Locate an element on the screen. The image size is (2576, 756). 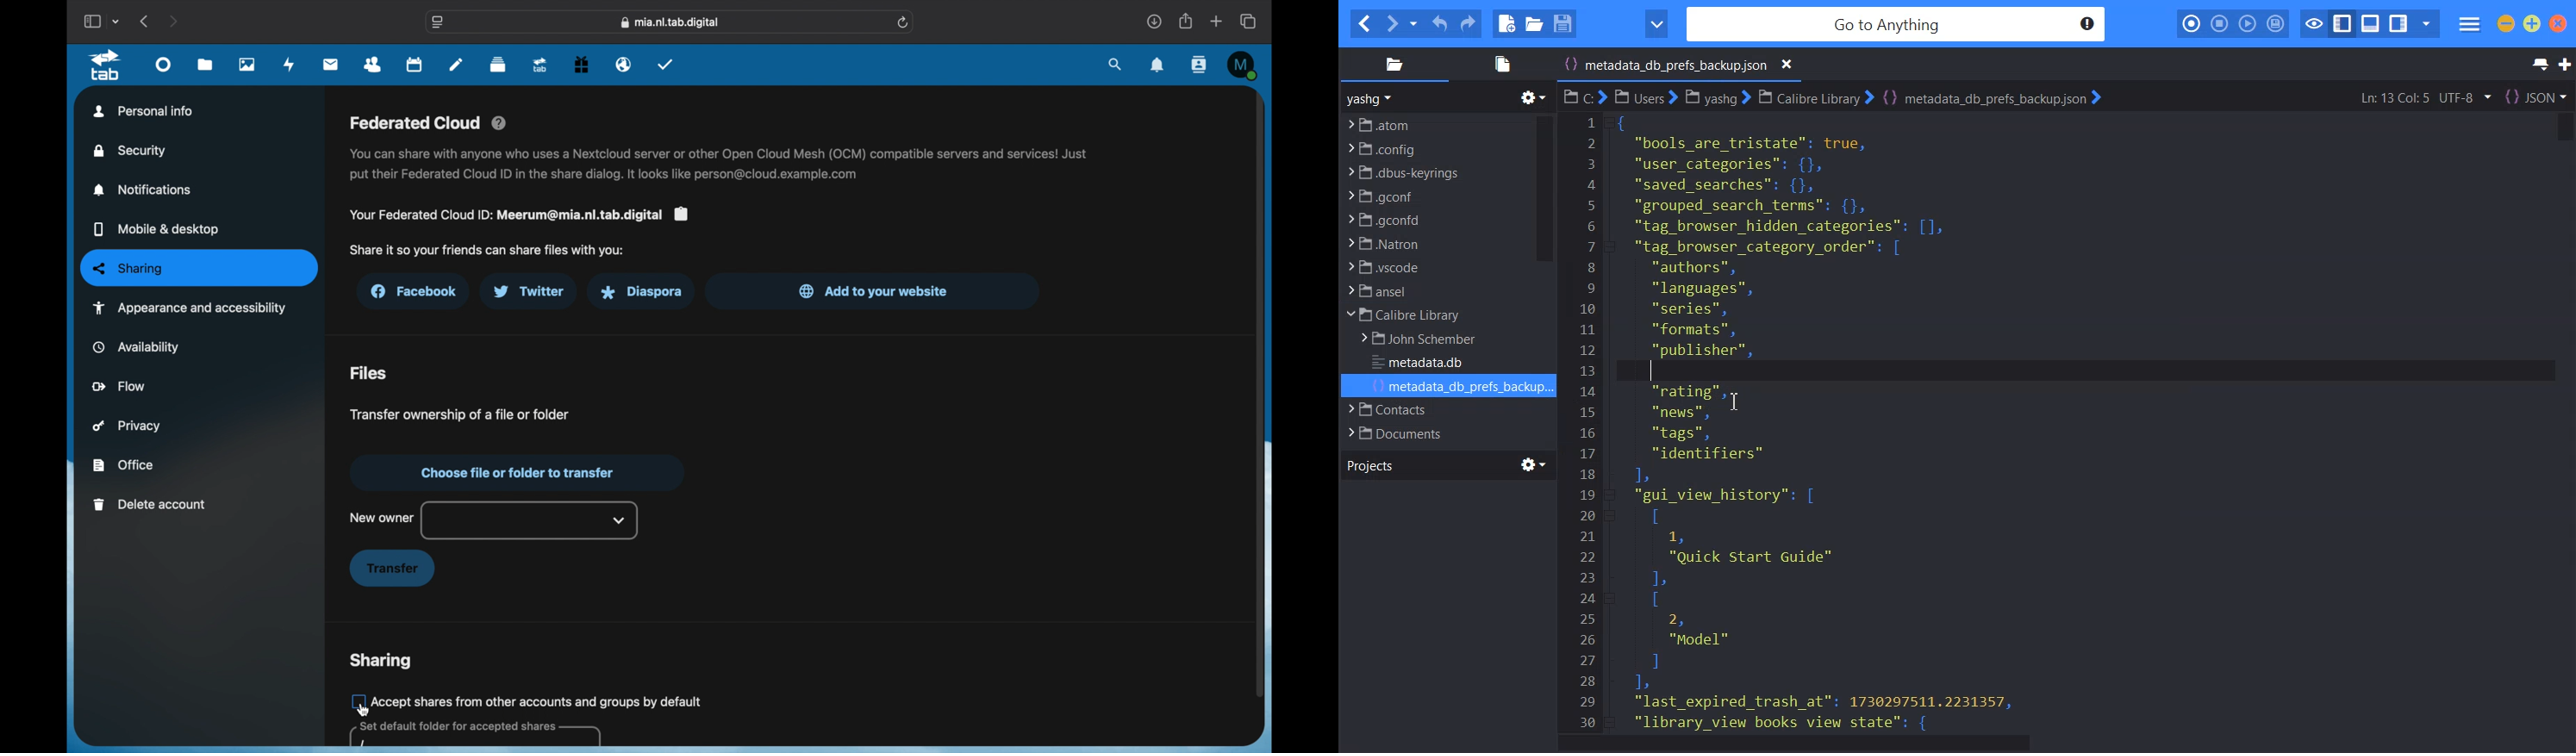
new tab is located at coordinates (1218, 21).